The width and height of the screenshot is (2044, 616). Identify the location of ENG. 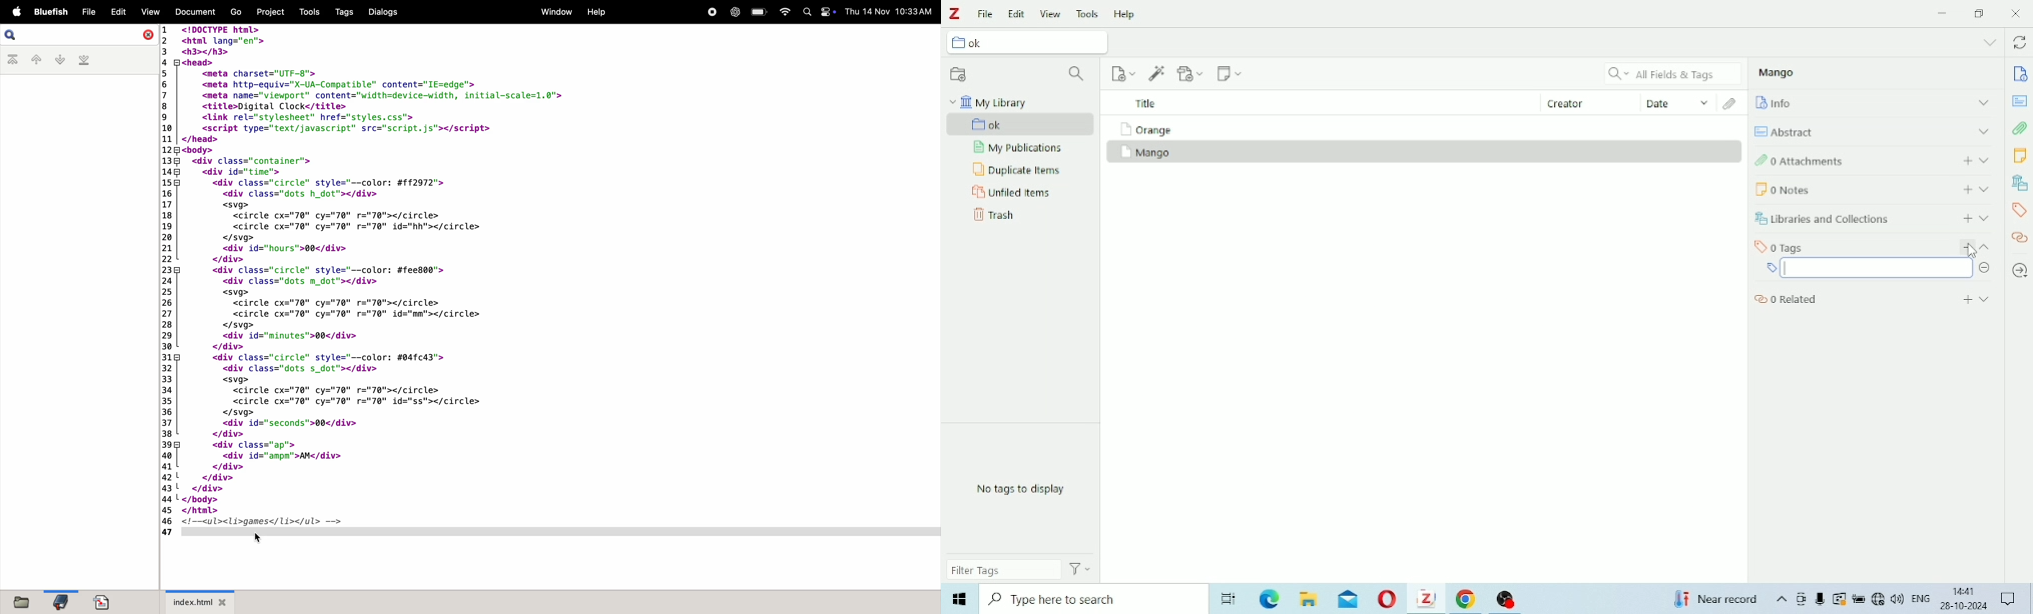
(1924, 597).